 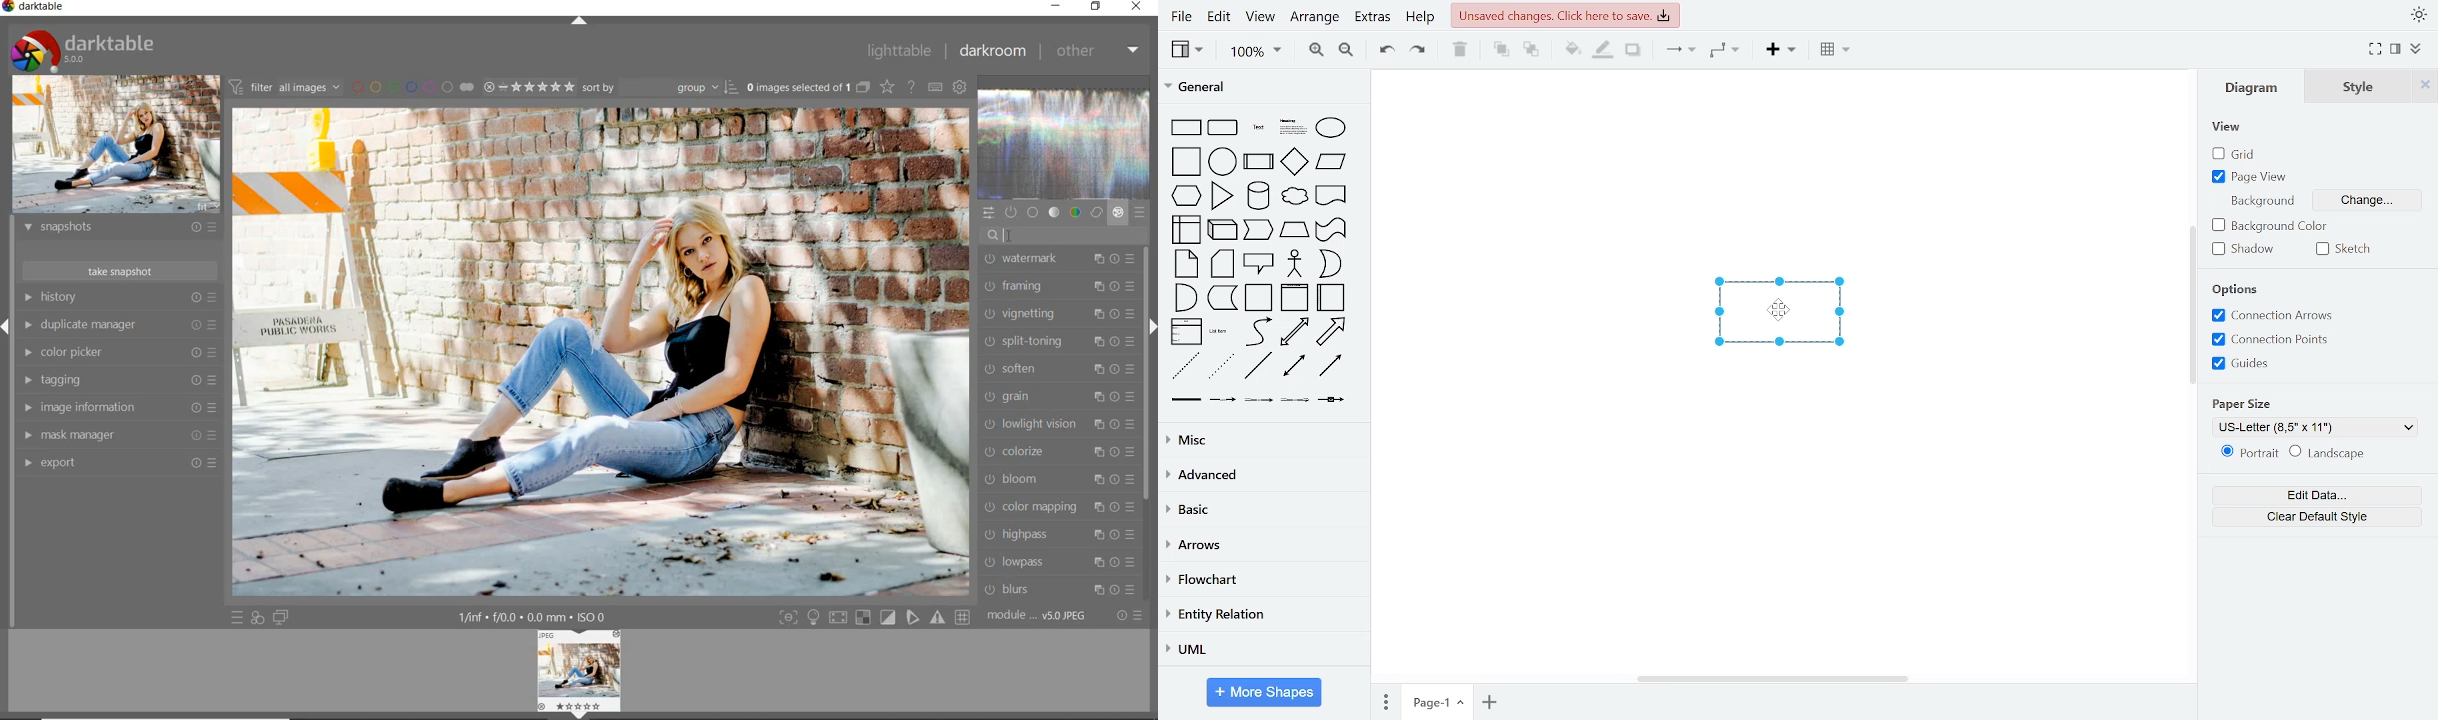 What do you see at coordinates (579, 674) in the screenshot?
I see `image preview` at bounding box center [579, 674].